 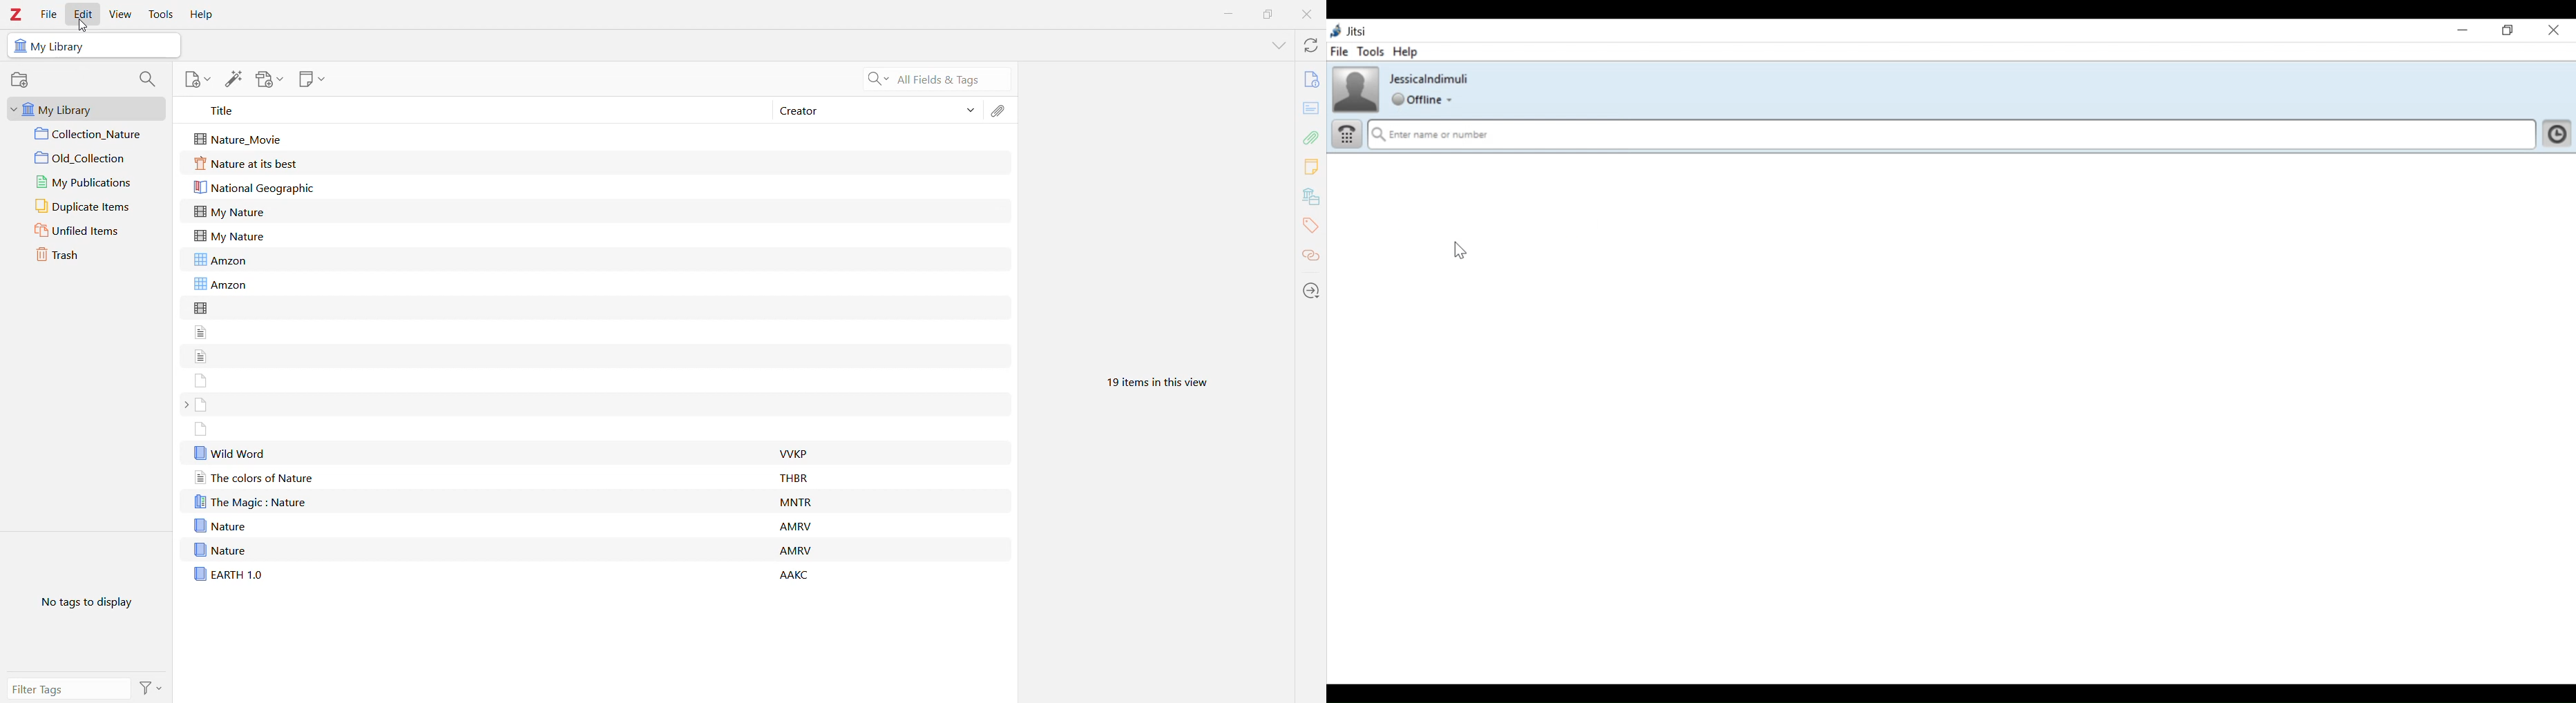 I want to click on My Publications, so click(x=88, y=182).